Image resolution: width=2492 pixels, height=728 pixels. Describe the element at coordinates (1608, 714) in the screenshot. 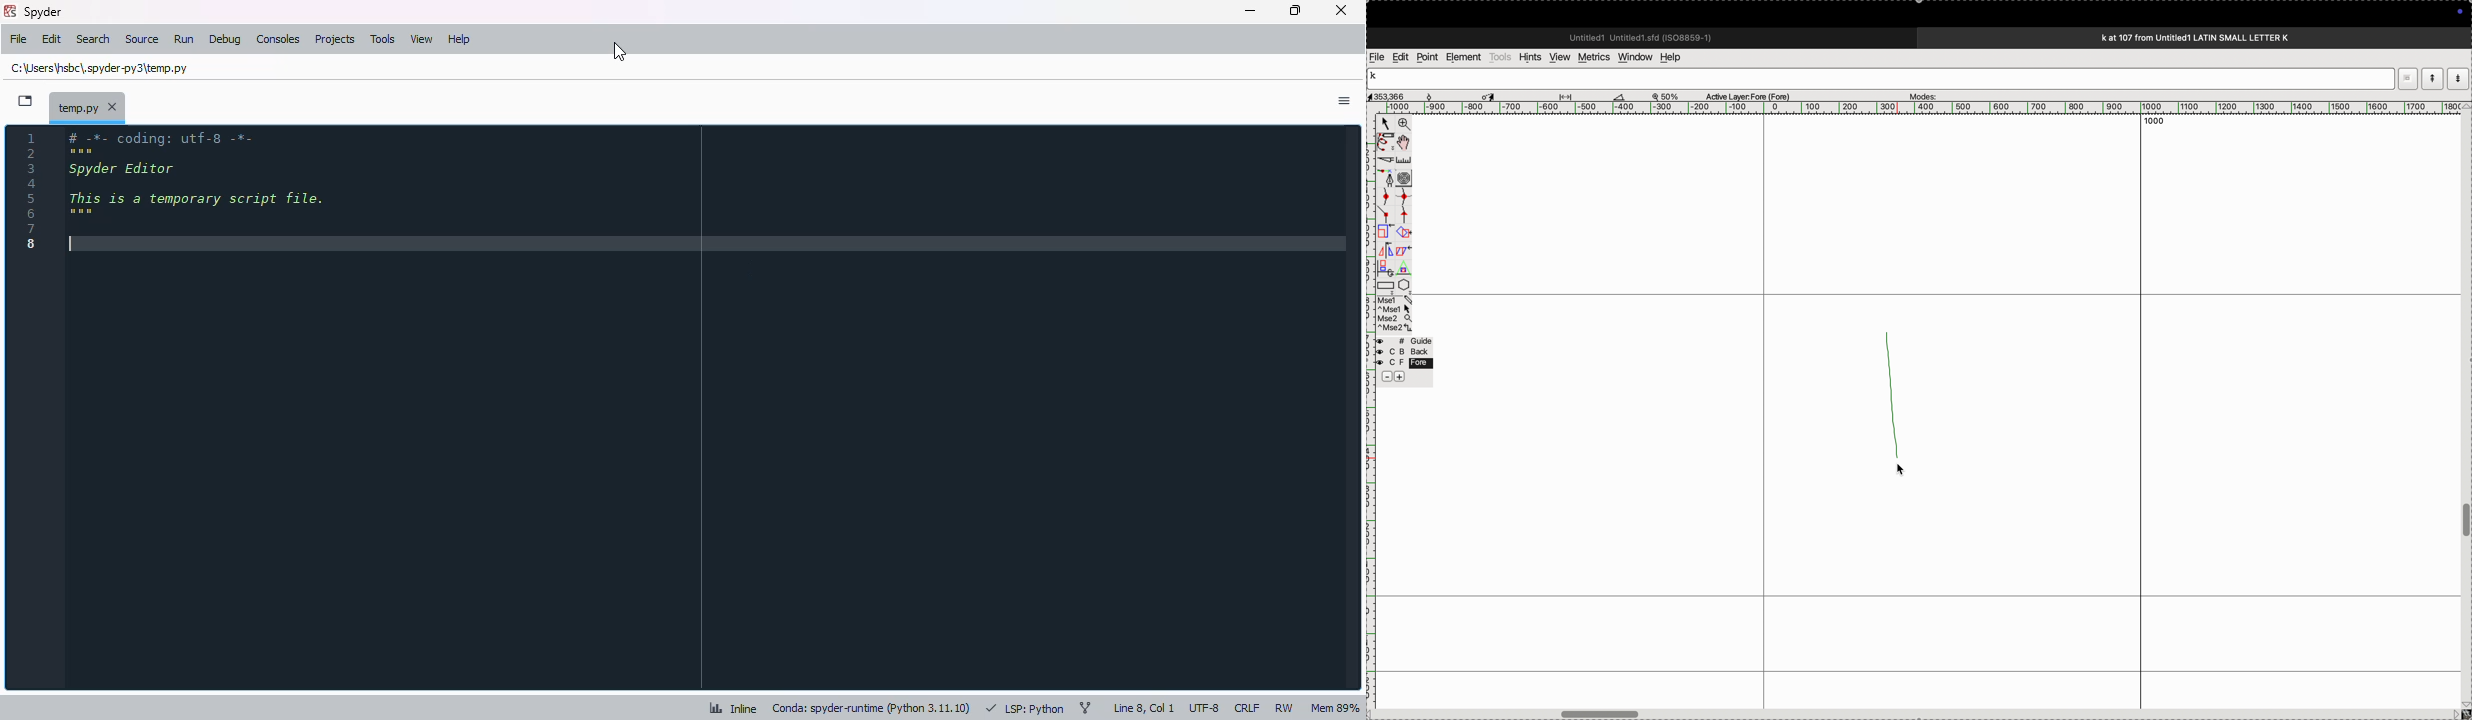

I see `toggle` at that location.